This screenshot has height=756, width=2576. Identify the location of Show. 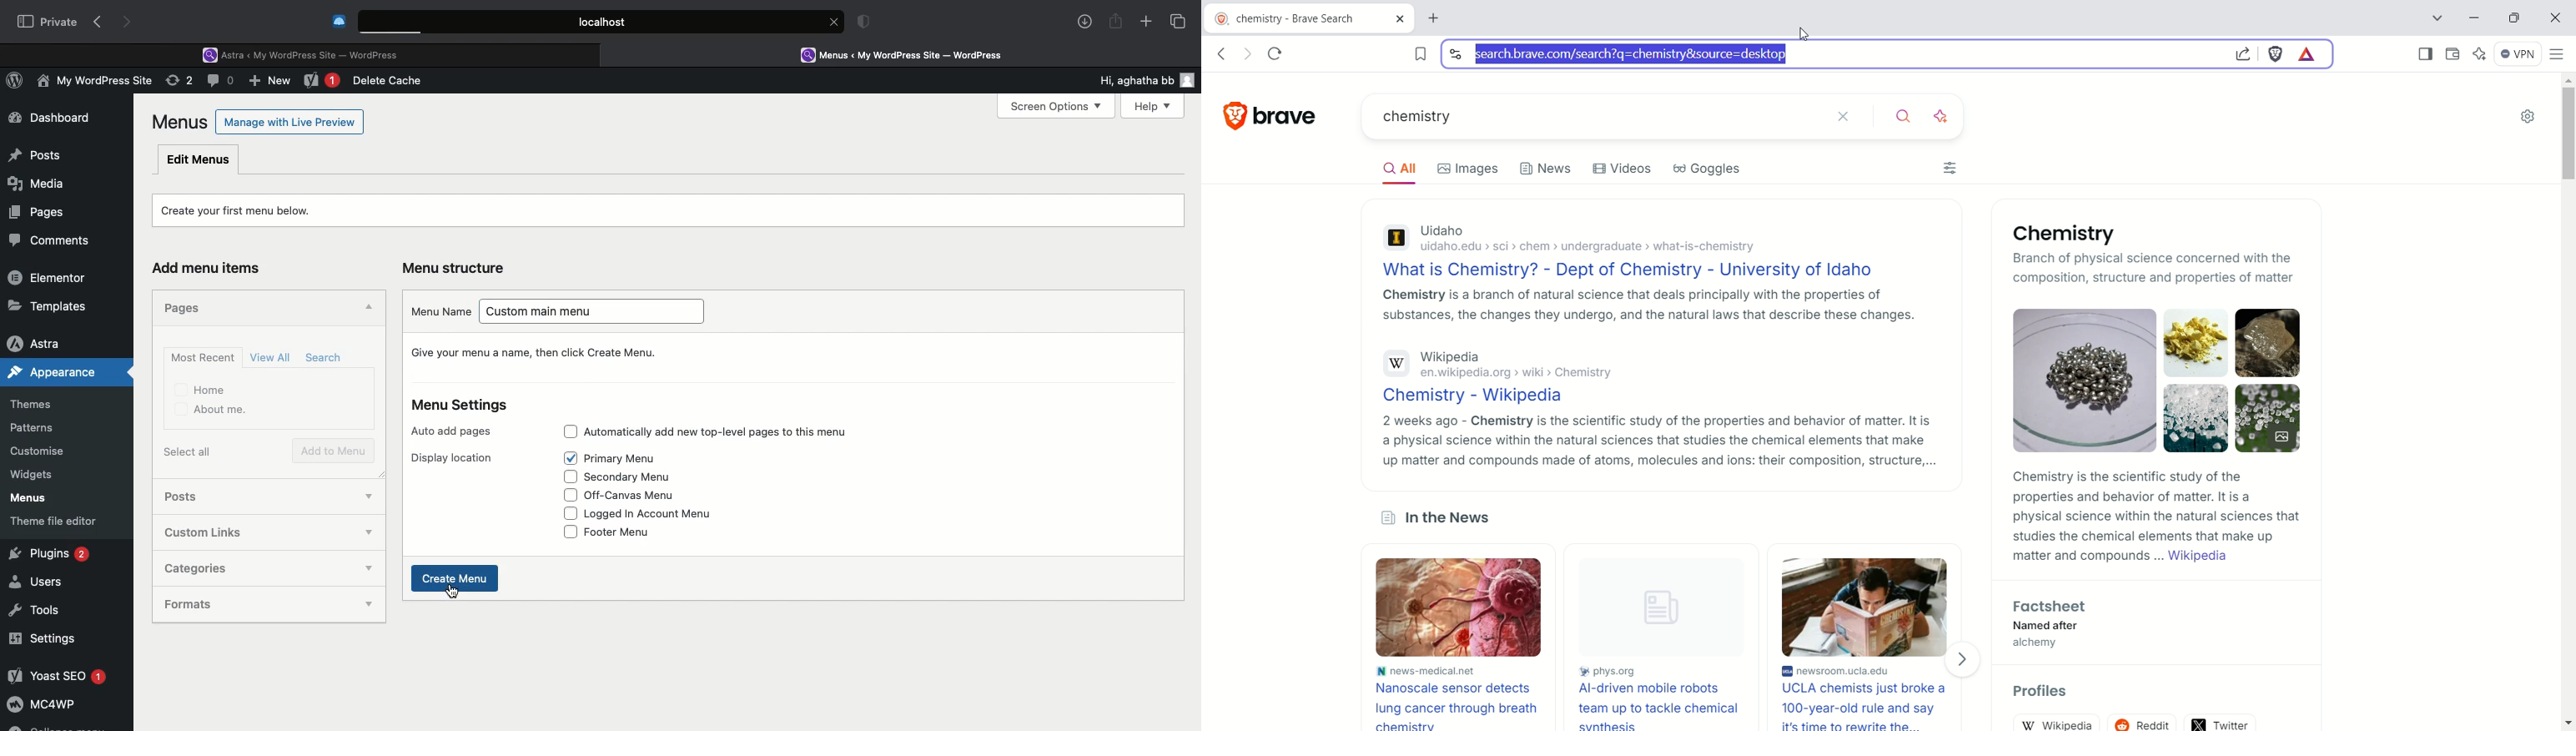
(369, 493).